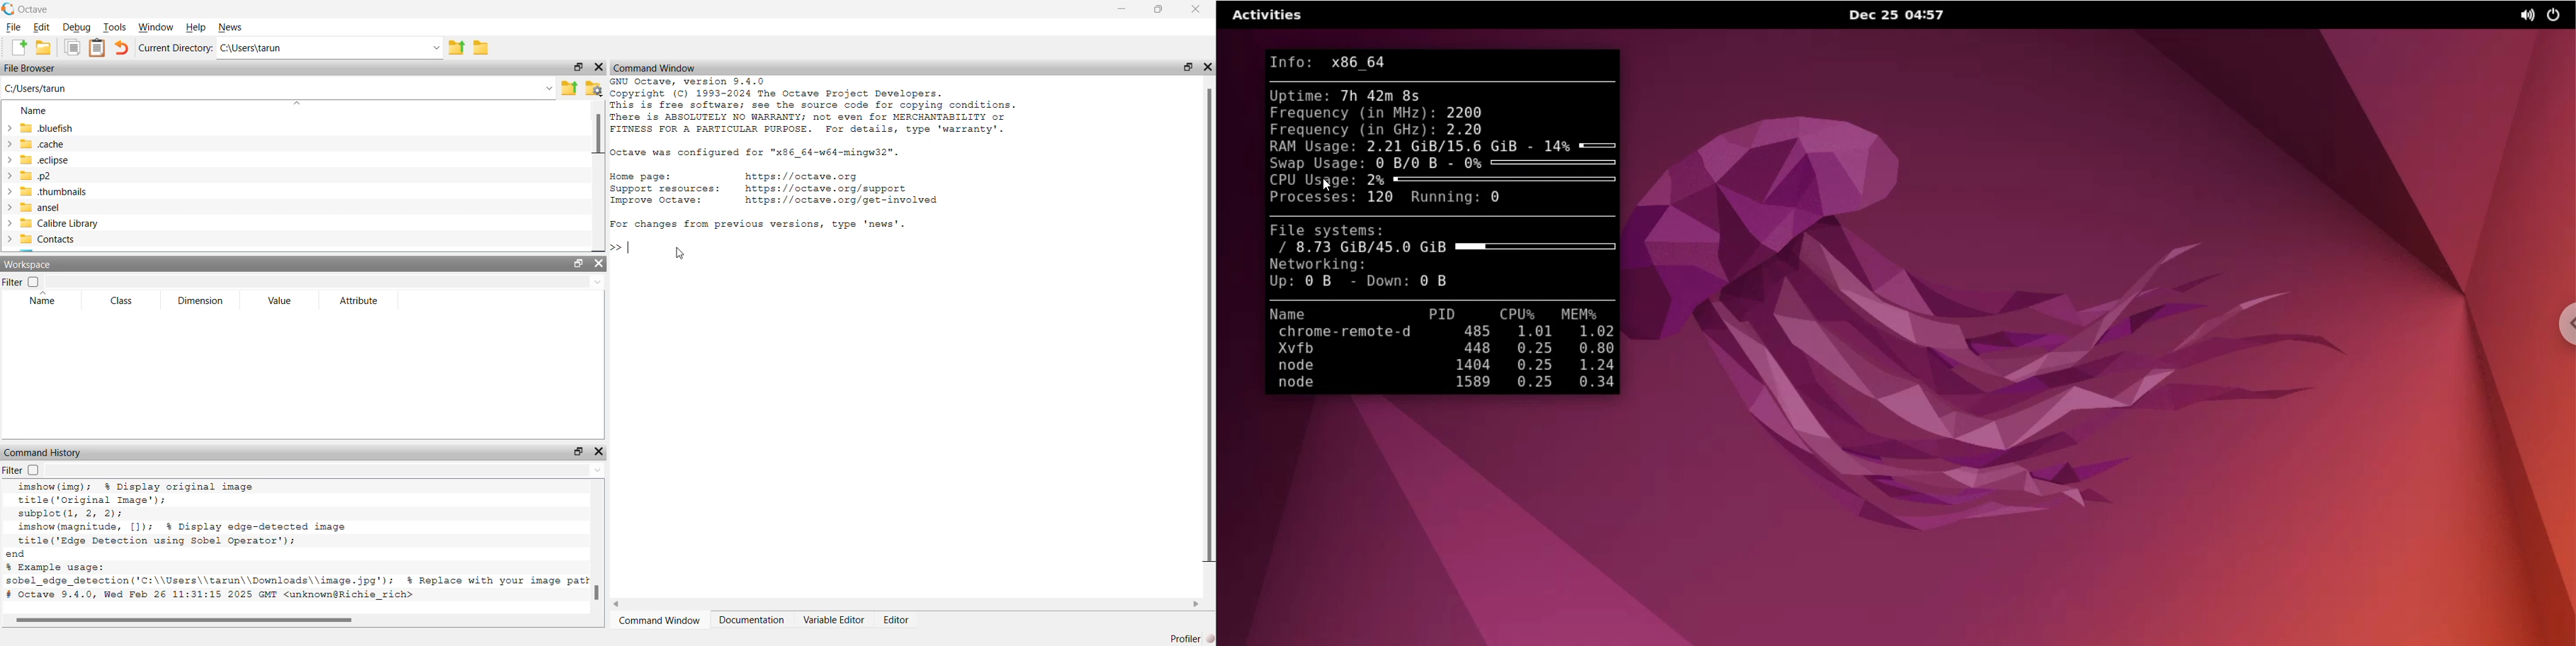  I want to click on parent directory, so click(569, 87).